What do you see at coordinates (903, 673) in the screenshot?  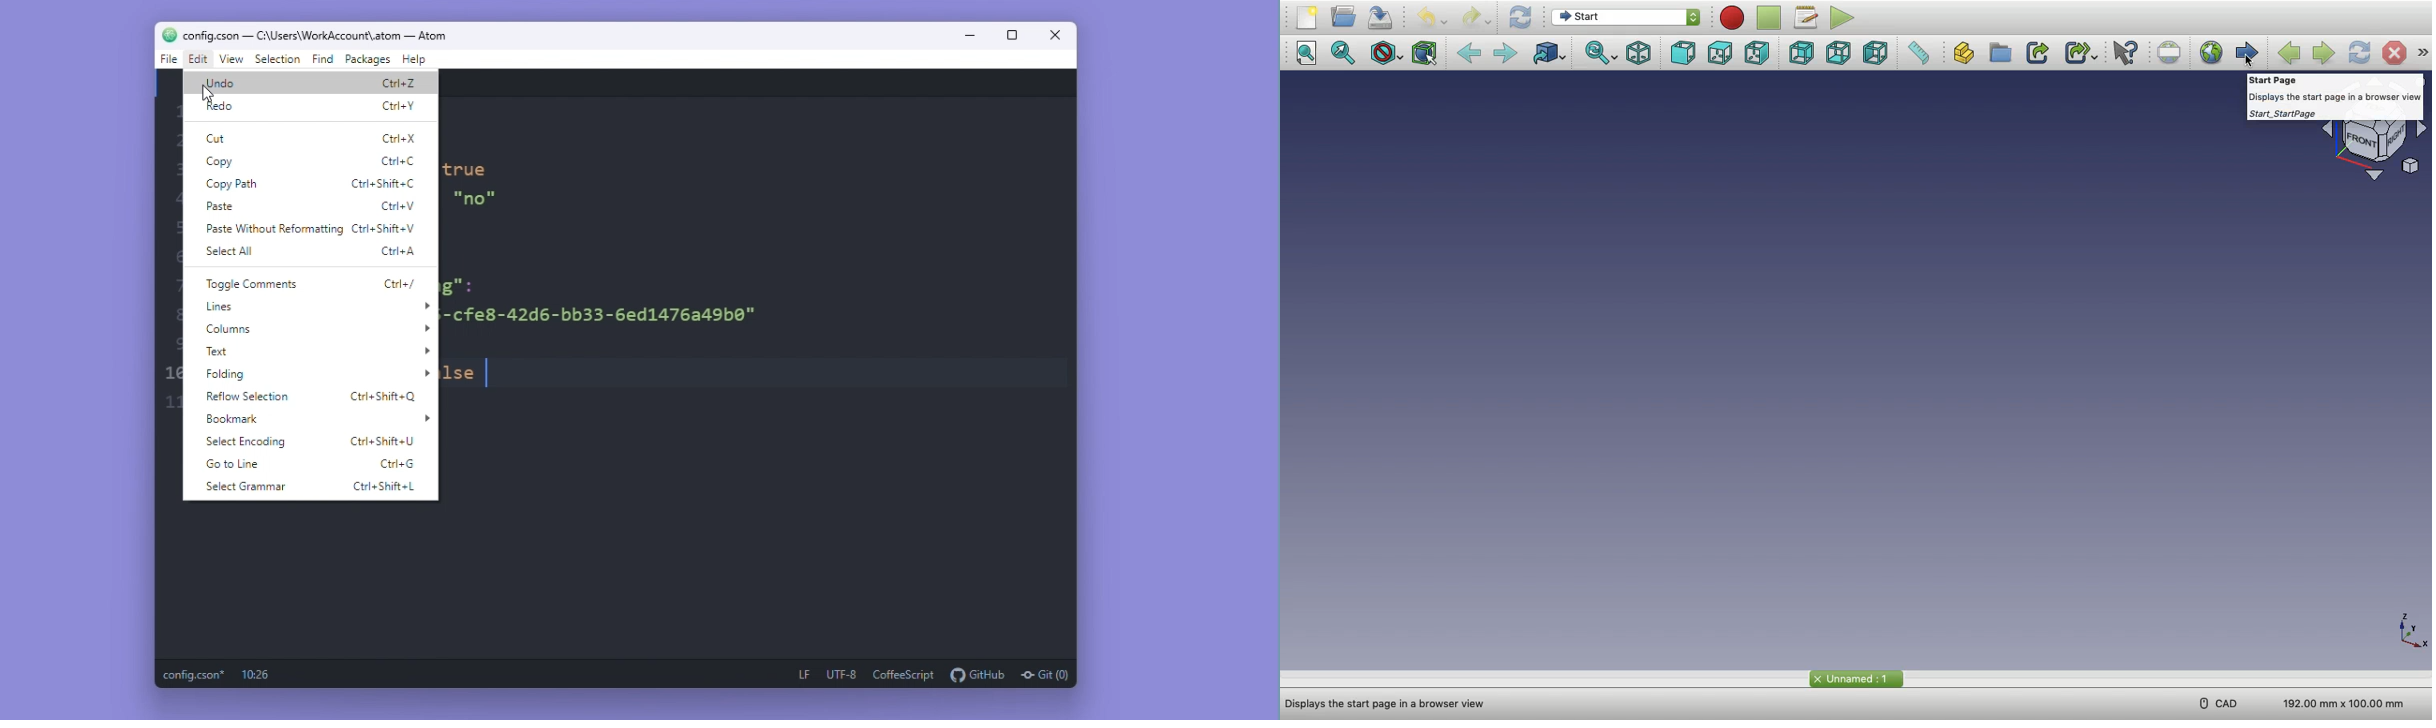 I see `coffeescript` at bounding box center [903, 673].